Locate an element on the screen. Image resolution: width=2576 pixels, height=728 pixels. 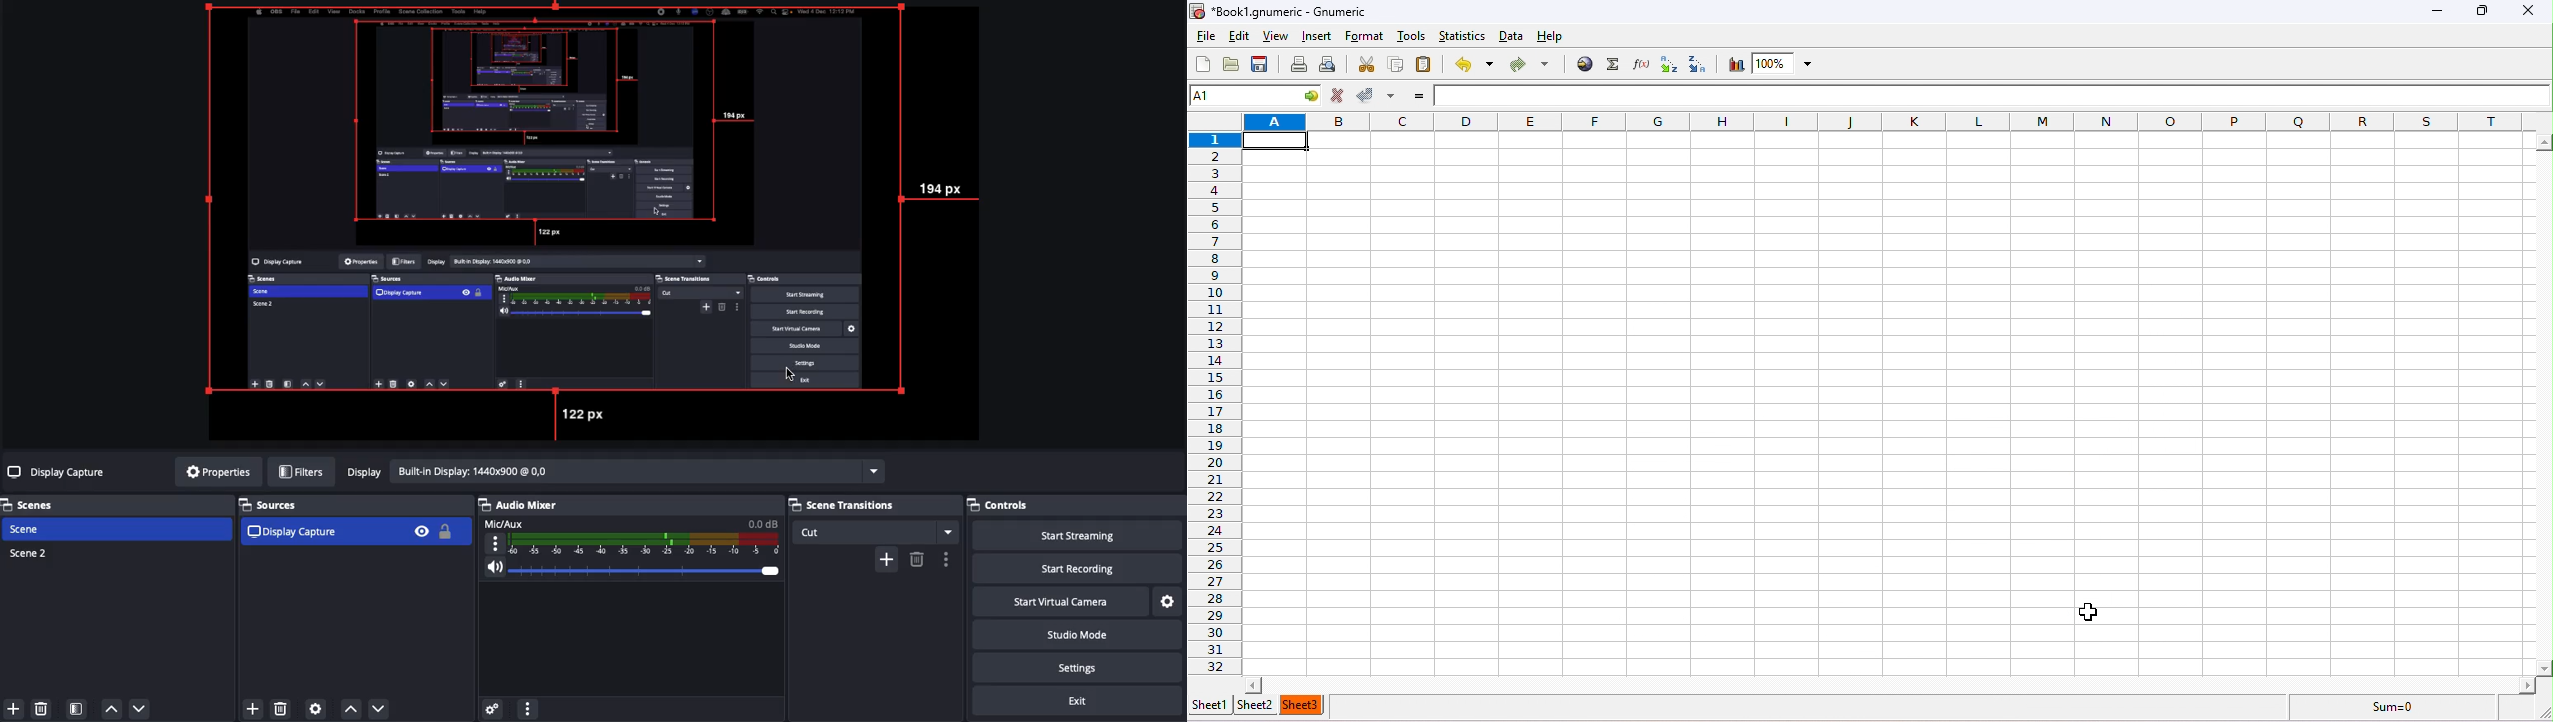
Delete is located at coordinates (917, 559).